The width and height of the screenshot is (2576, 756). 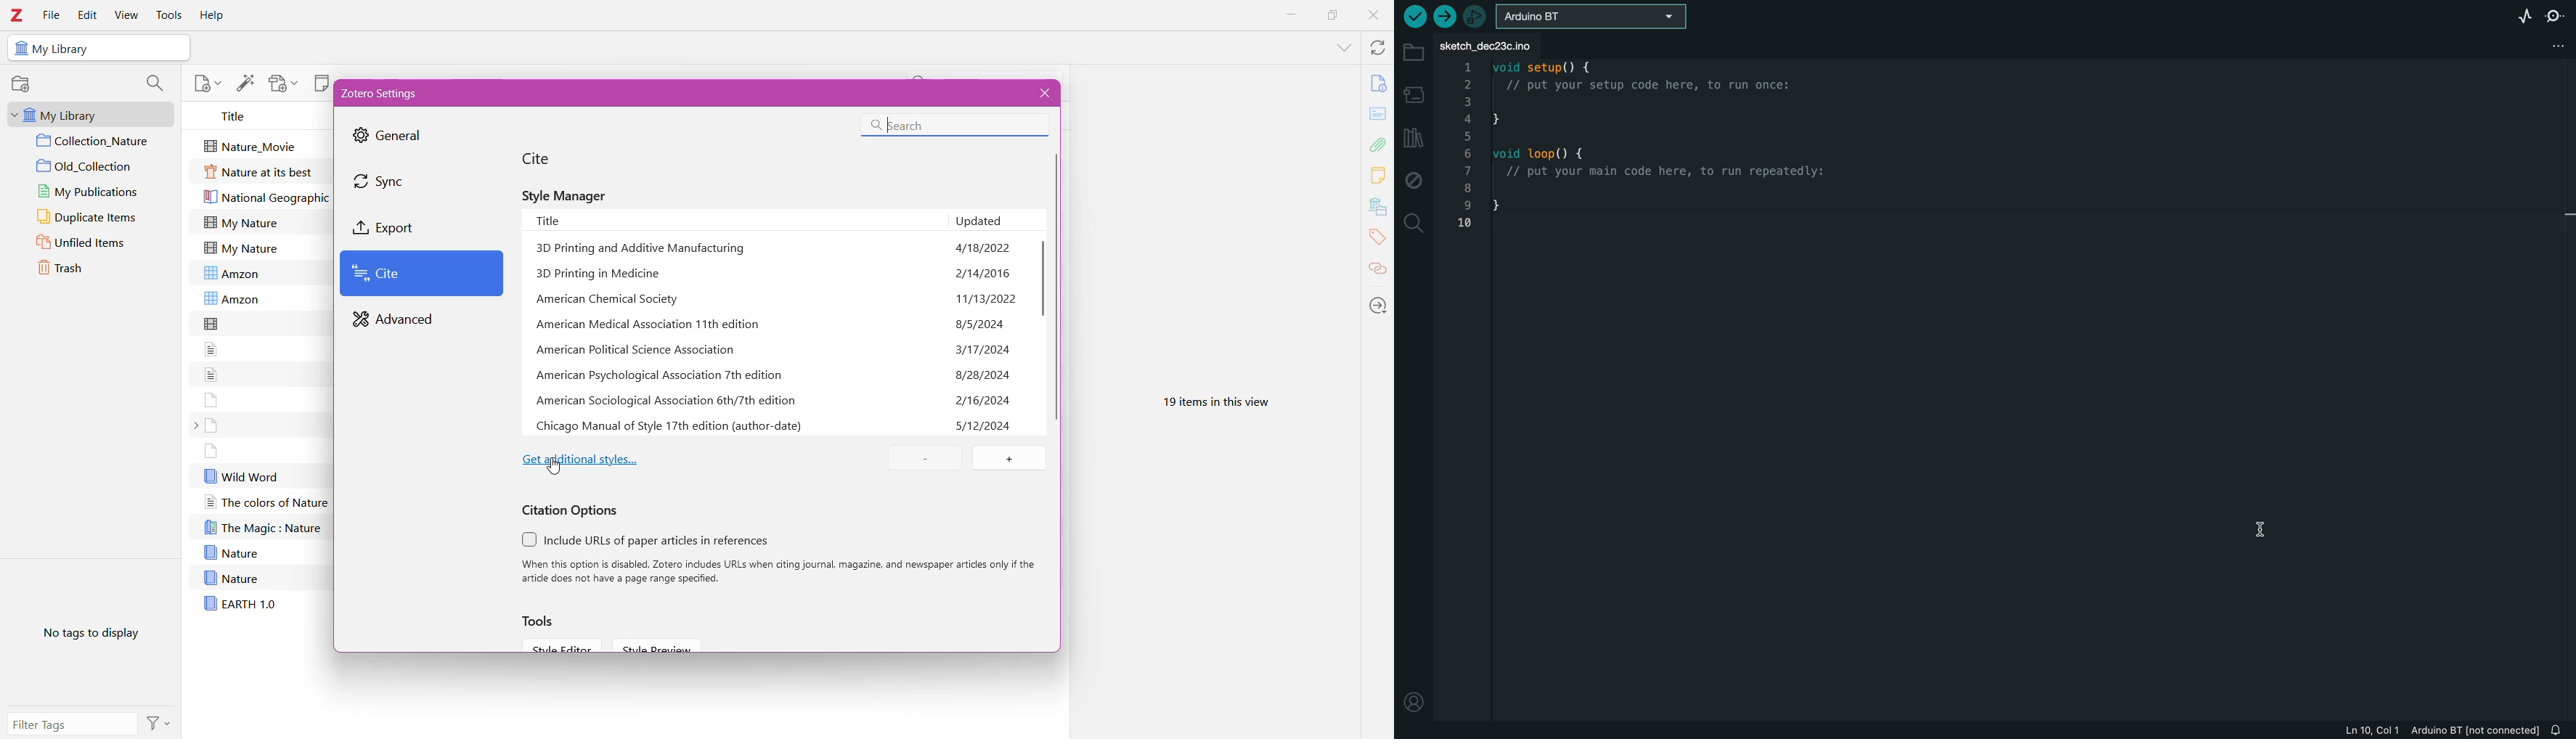 What do you see at coordinates (1377, 270) in the screenshot?
I see `Related` at bounding box center [1377, 270].